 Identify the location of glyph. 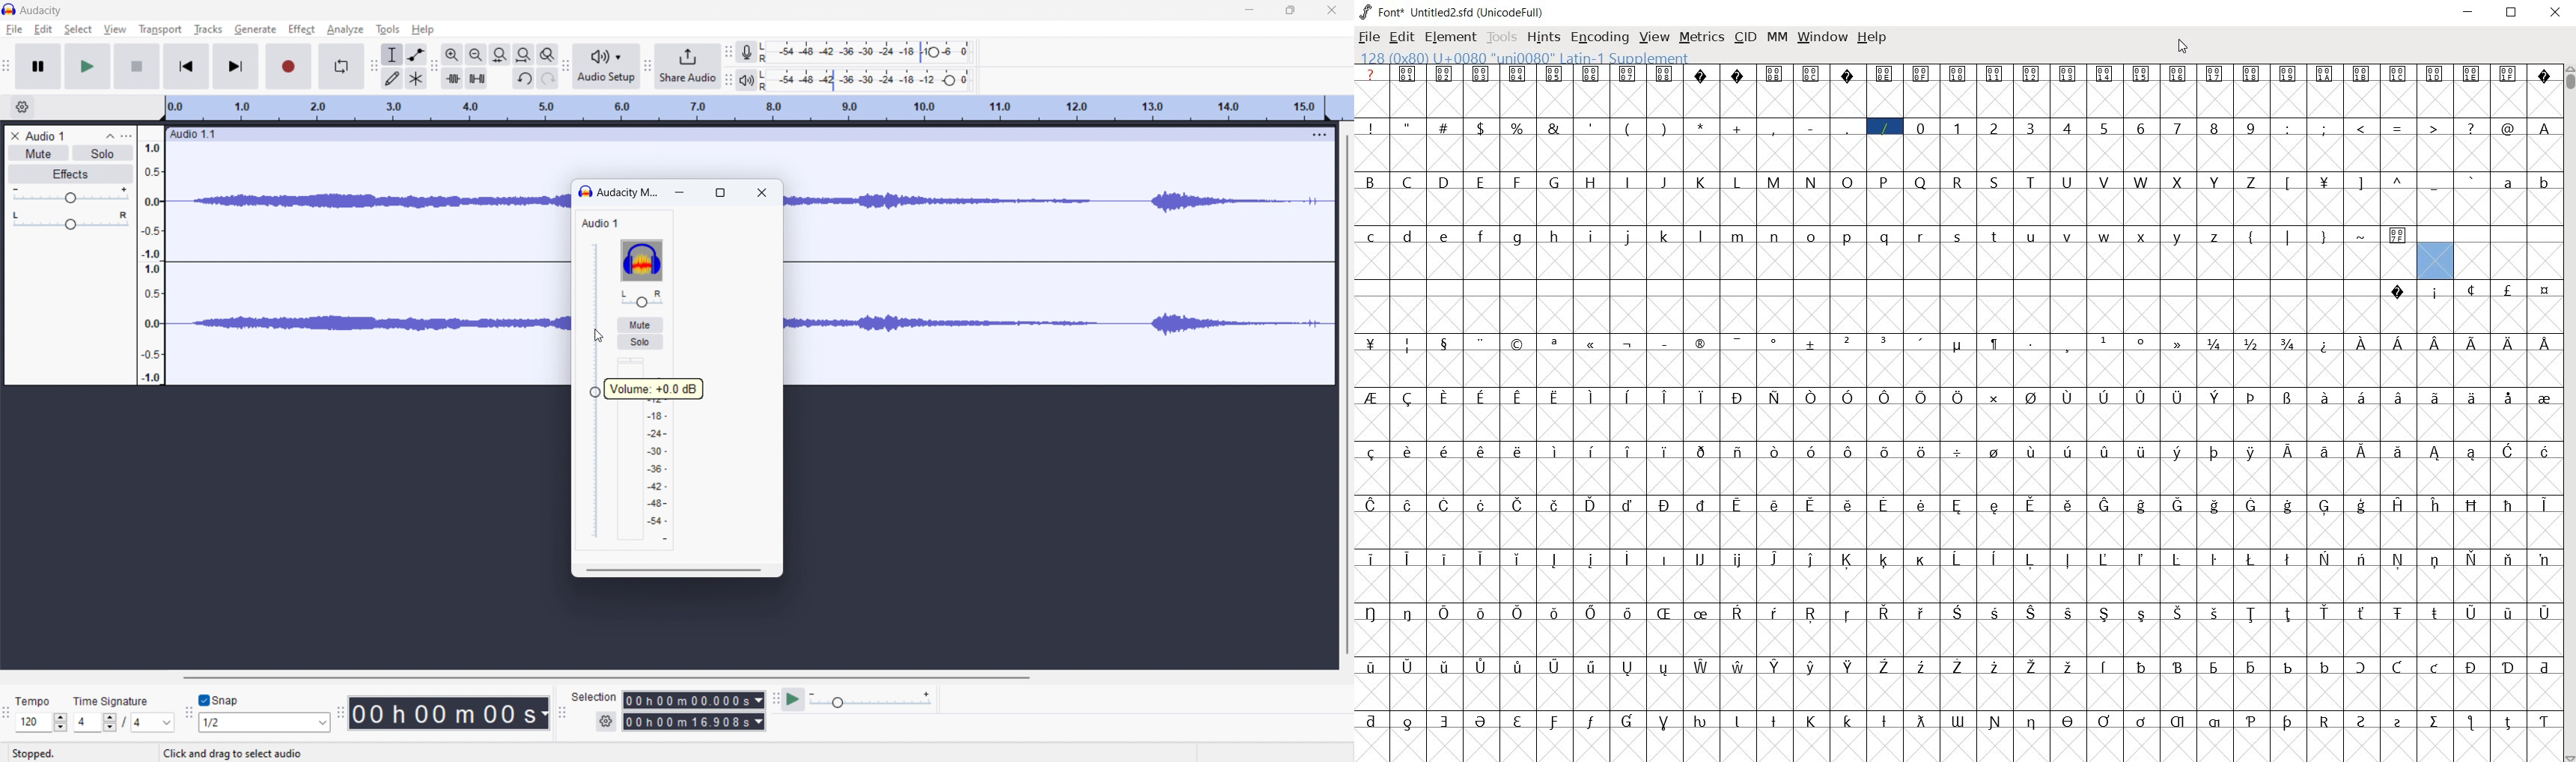
(1627, 451).